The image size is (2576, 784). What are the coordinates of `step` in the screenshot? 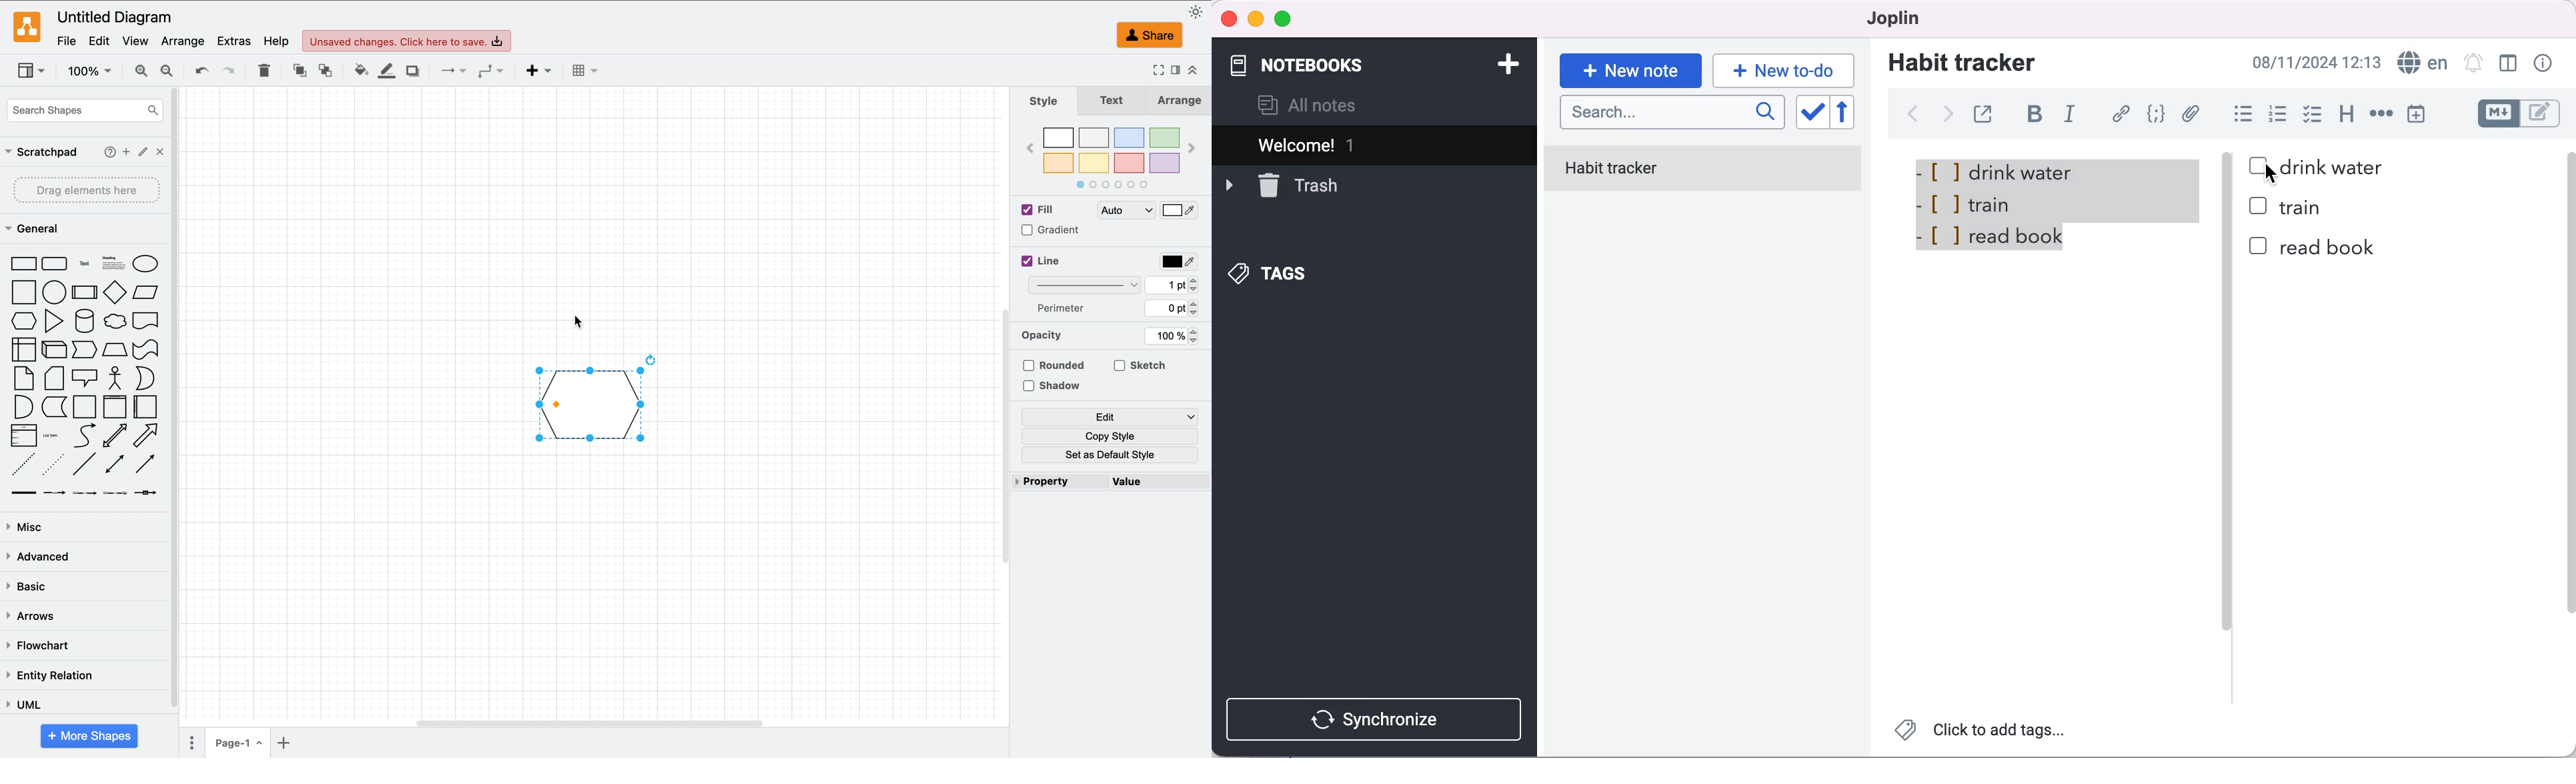 It's located at (82, 350).